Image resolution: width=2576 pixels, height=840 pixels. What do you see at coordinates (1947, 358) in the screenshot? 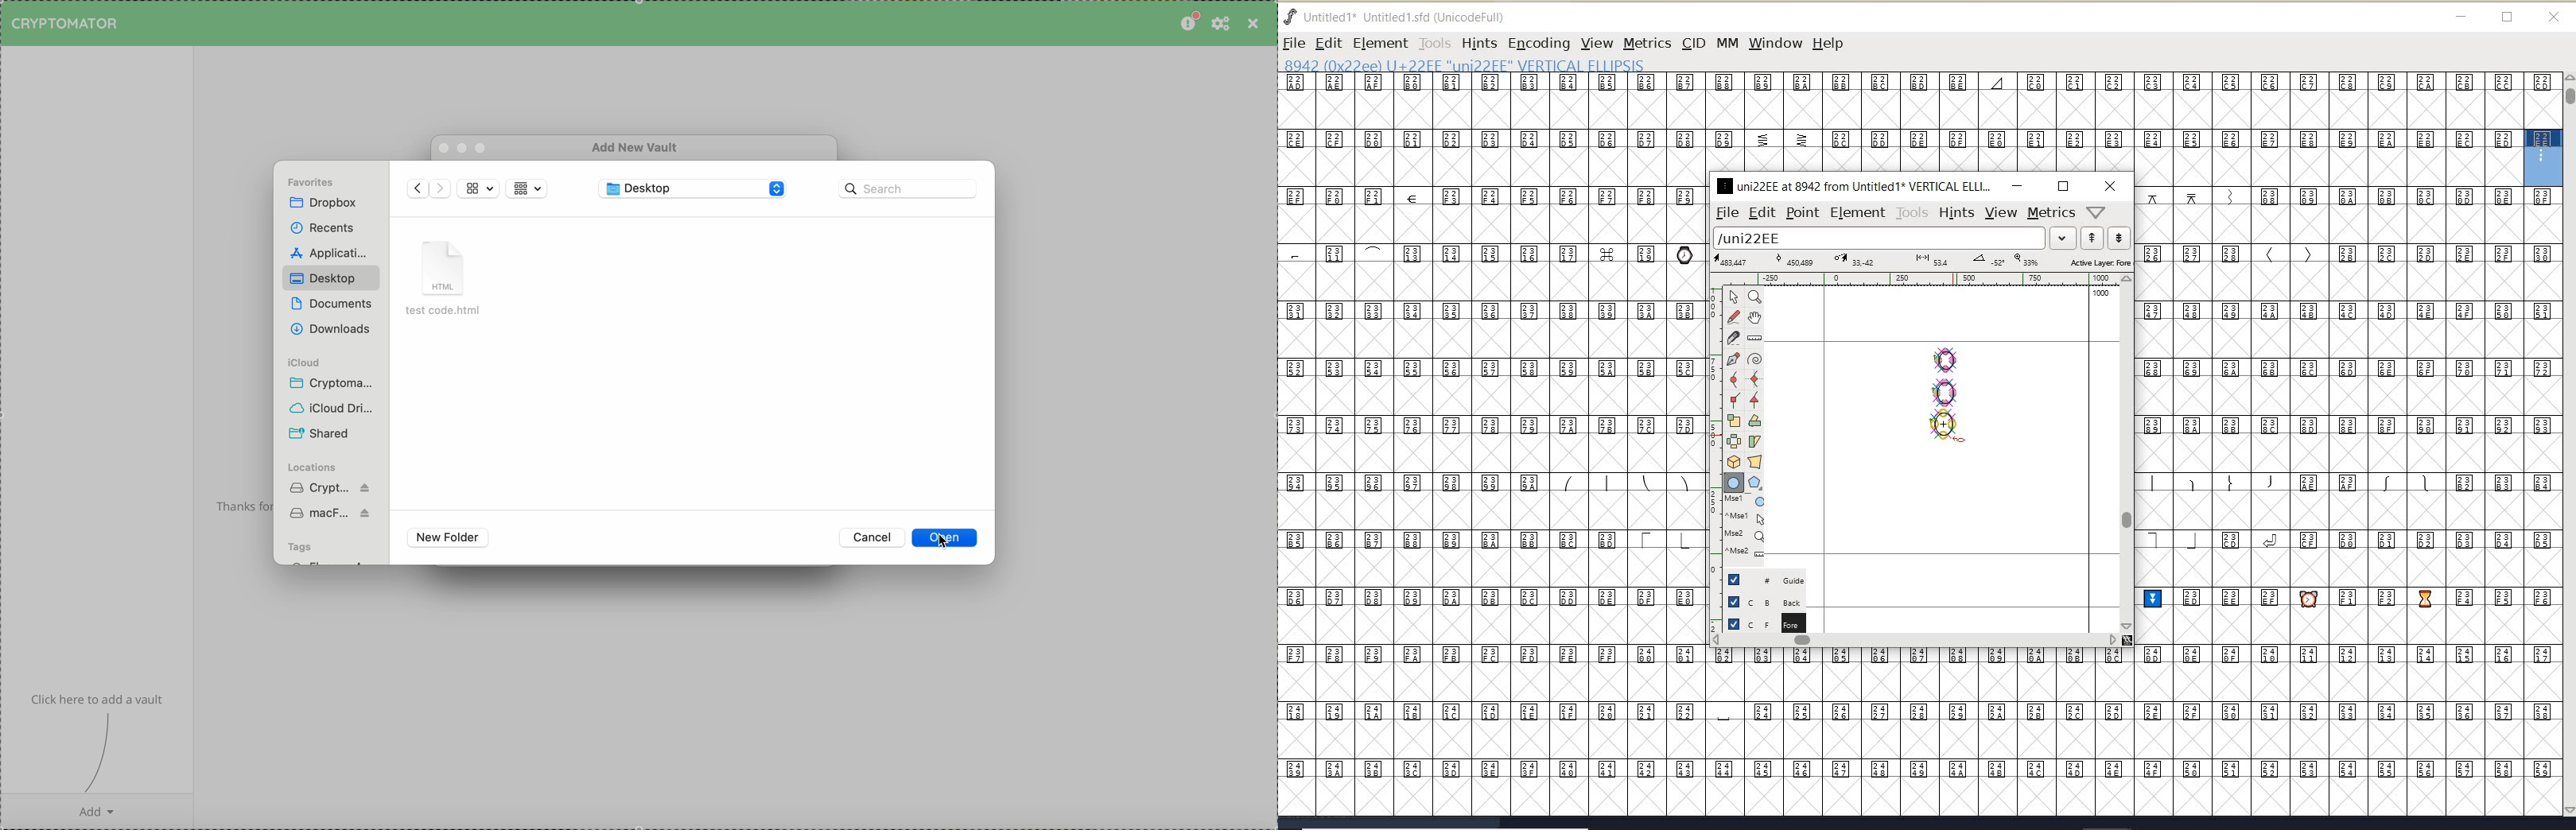
I see `a vertical ellipsis creation` at bounding box center [1947, 358].